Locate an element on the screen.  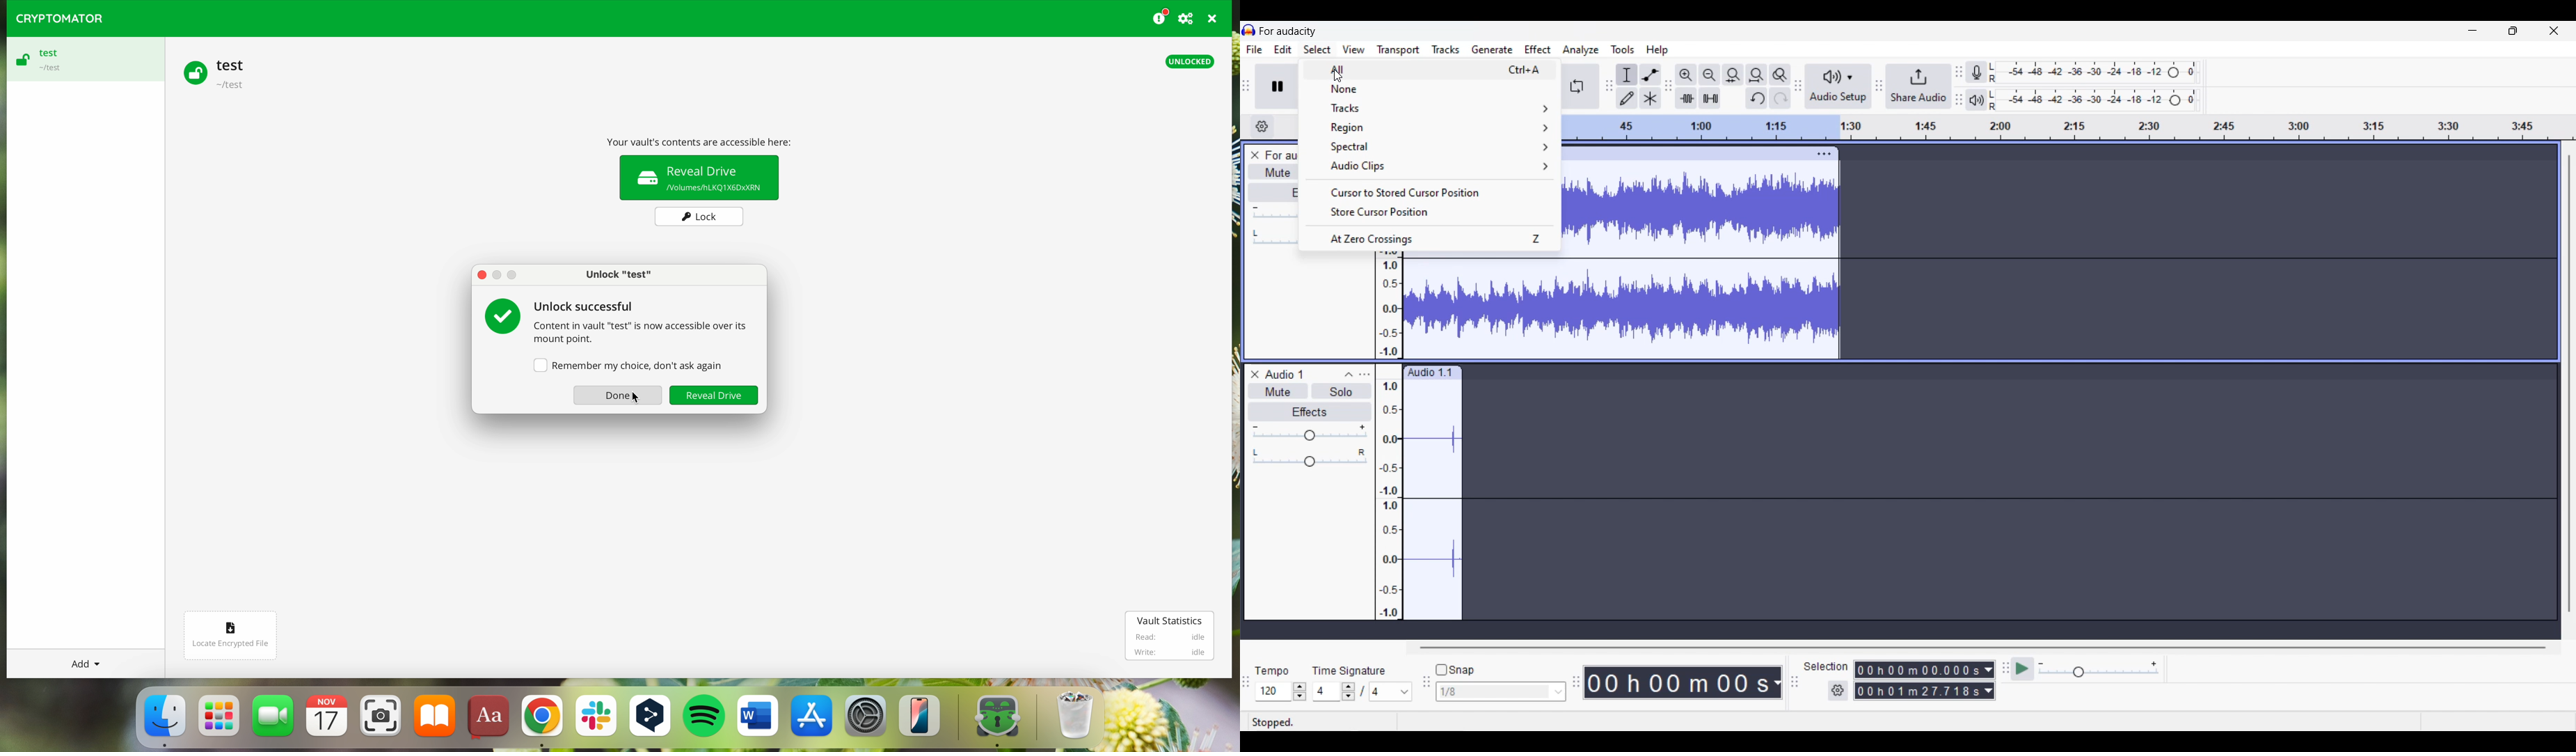
Zoom toggle is located at coordinates (1780, 75).